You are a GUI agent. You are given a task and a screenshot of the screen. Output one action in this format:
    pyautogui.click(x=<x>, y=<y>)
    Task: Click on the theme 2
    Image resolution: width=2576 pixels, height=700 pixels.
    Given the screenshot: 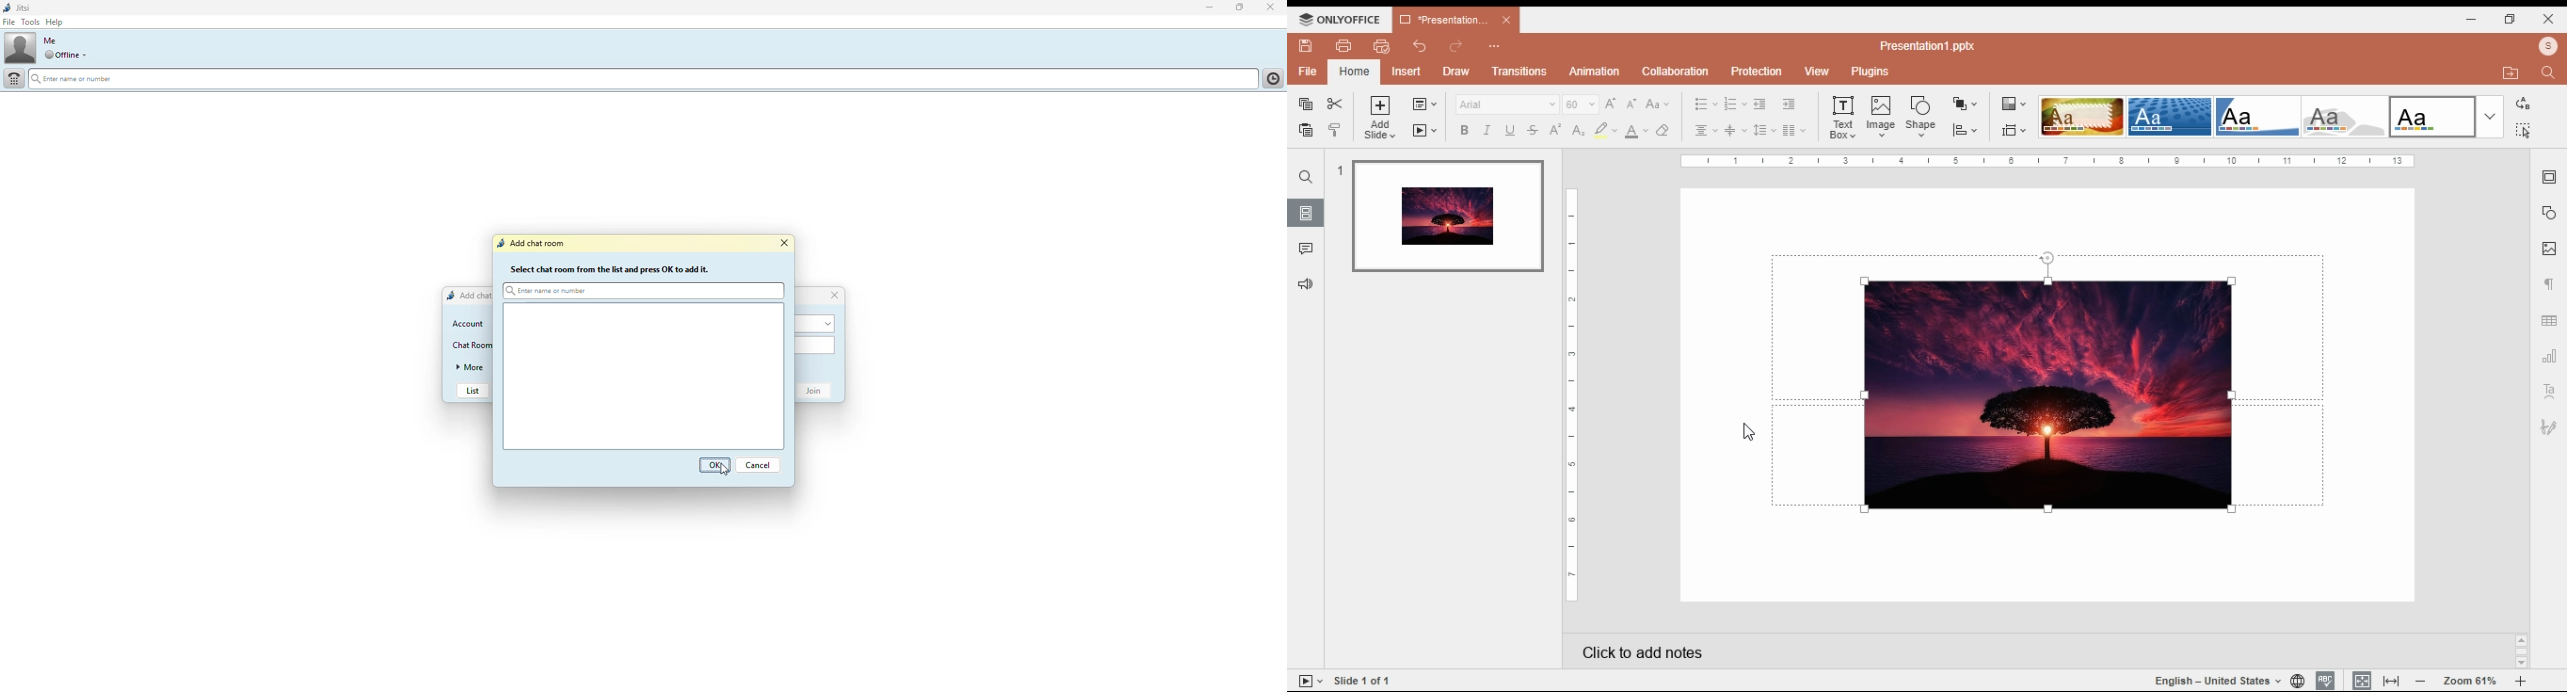 What is the action you would take?
    pyautogui.click(x=2168, y=117)
    